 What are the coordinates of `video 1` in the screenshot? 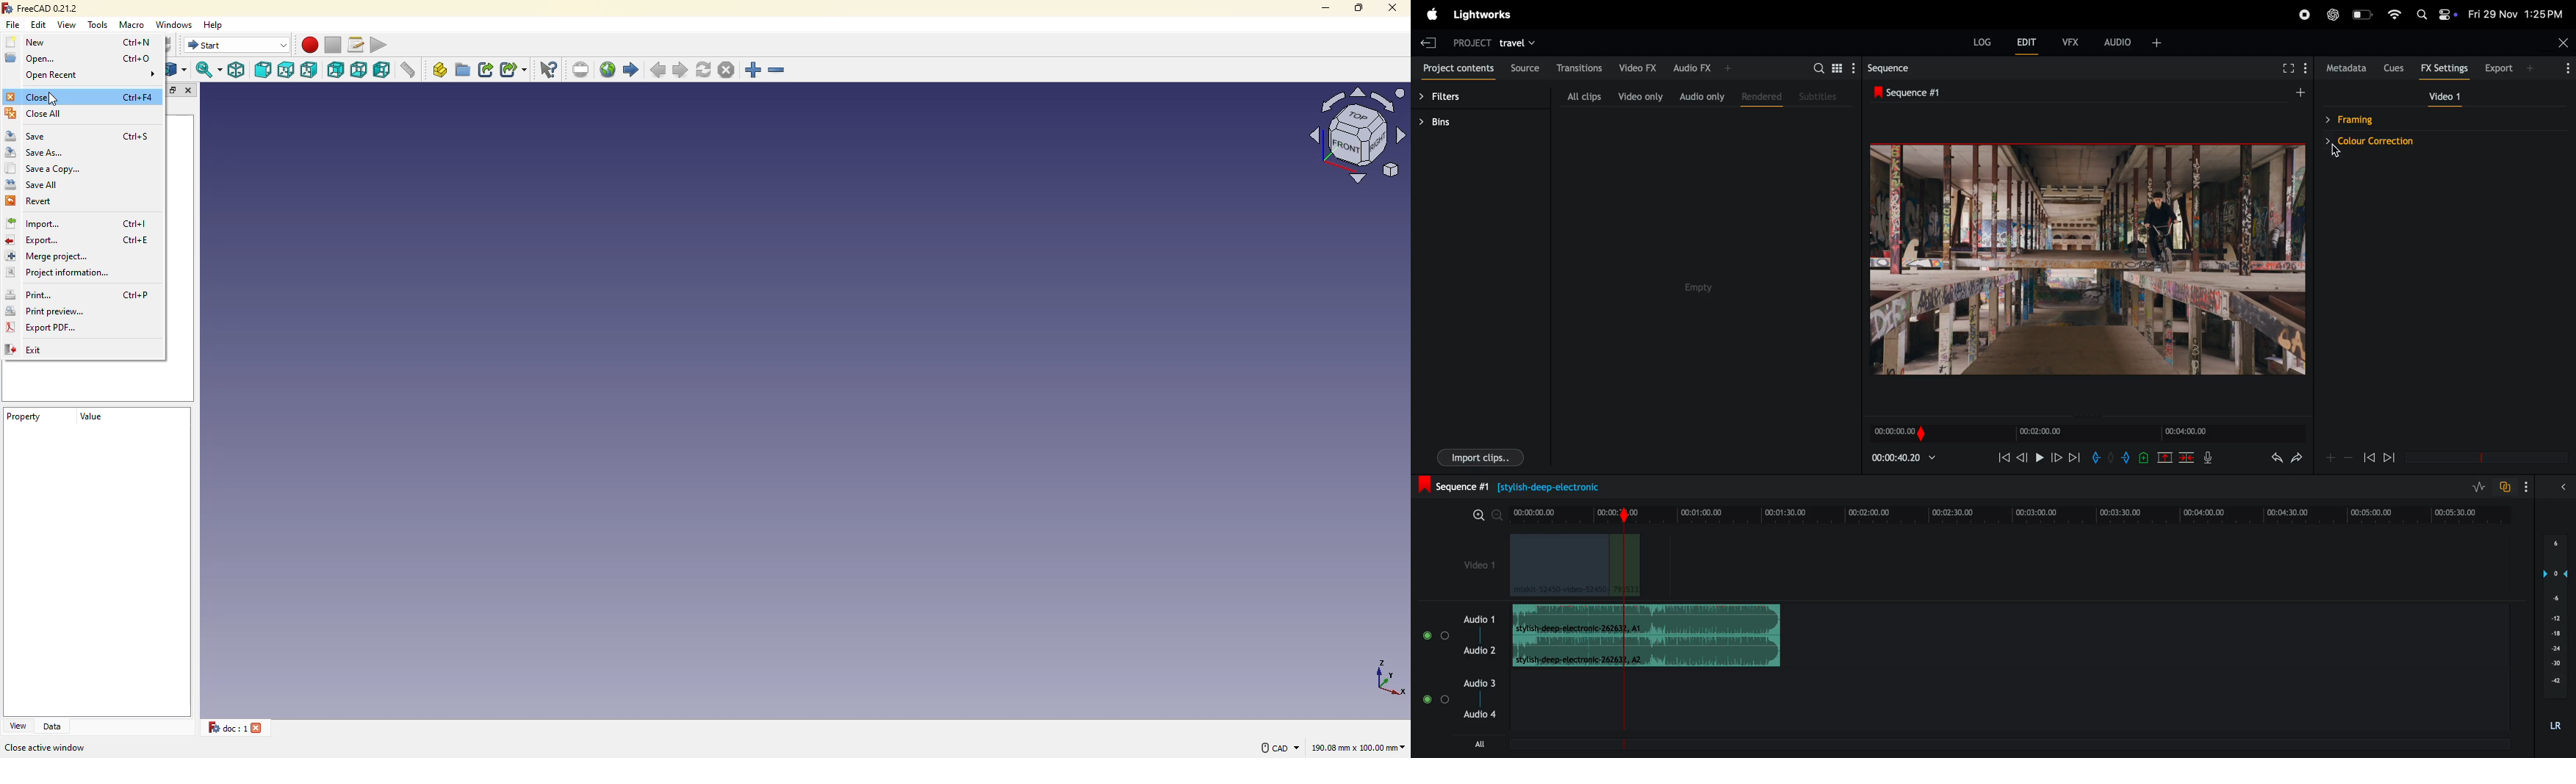 It's located at (1474, 563).